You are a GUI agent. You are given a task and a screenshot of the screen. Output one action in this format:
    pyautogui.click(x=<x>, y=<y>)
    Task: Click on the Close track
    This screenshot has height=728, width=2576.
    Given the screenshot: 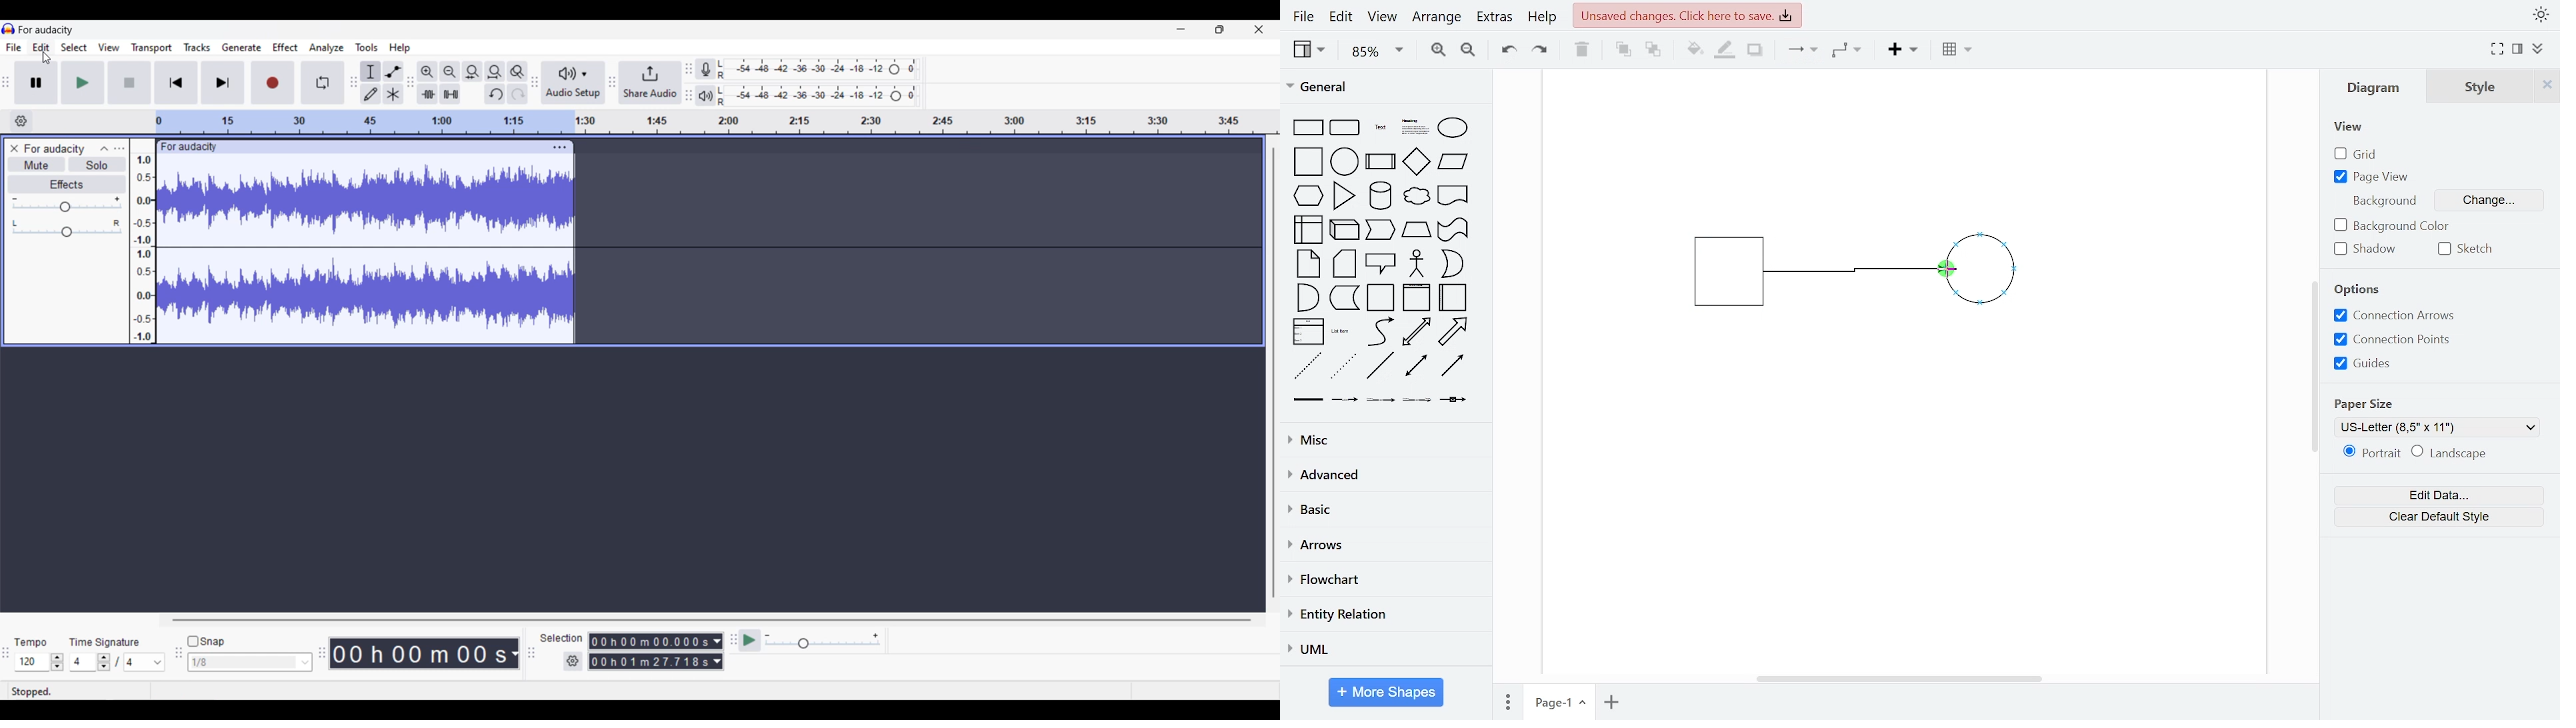 What is the action you would take?
    pyautogui.click(x=14, y=149)
    